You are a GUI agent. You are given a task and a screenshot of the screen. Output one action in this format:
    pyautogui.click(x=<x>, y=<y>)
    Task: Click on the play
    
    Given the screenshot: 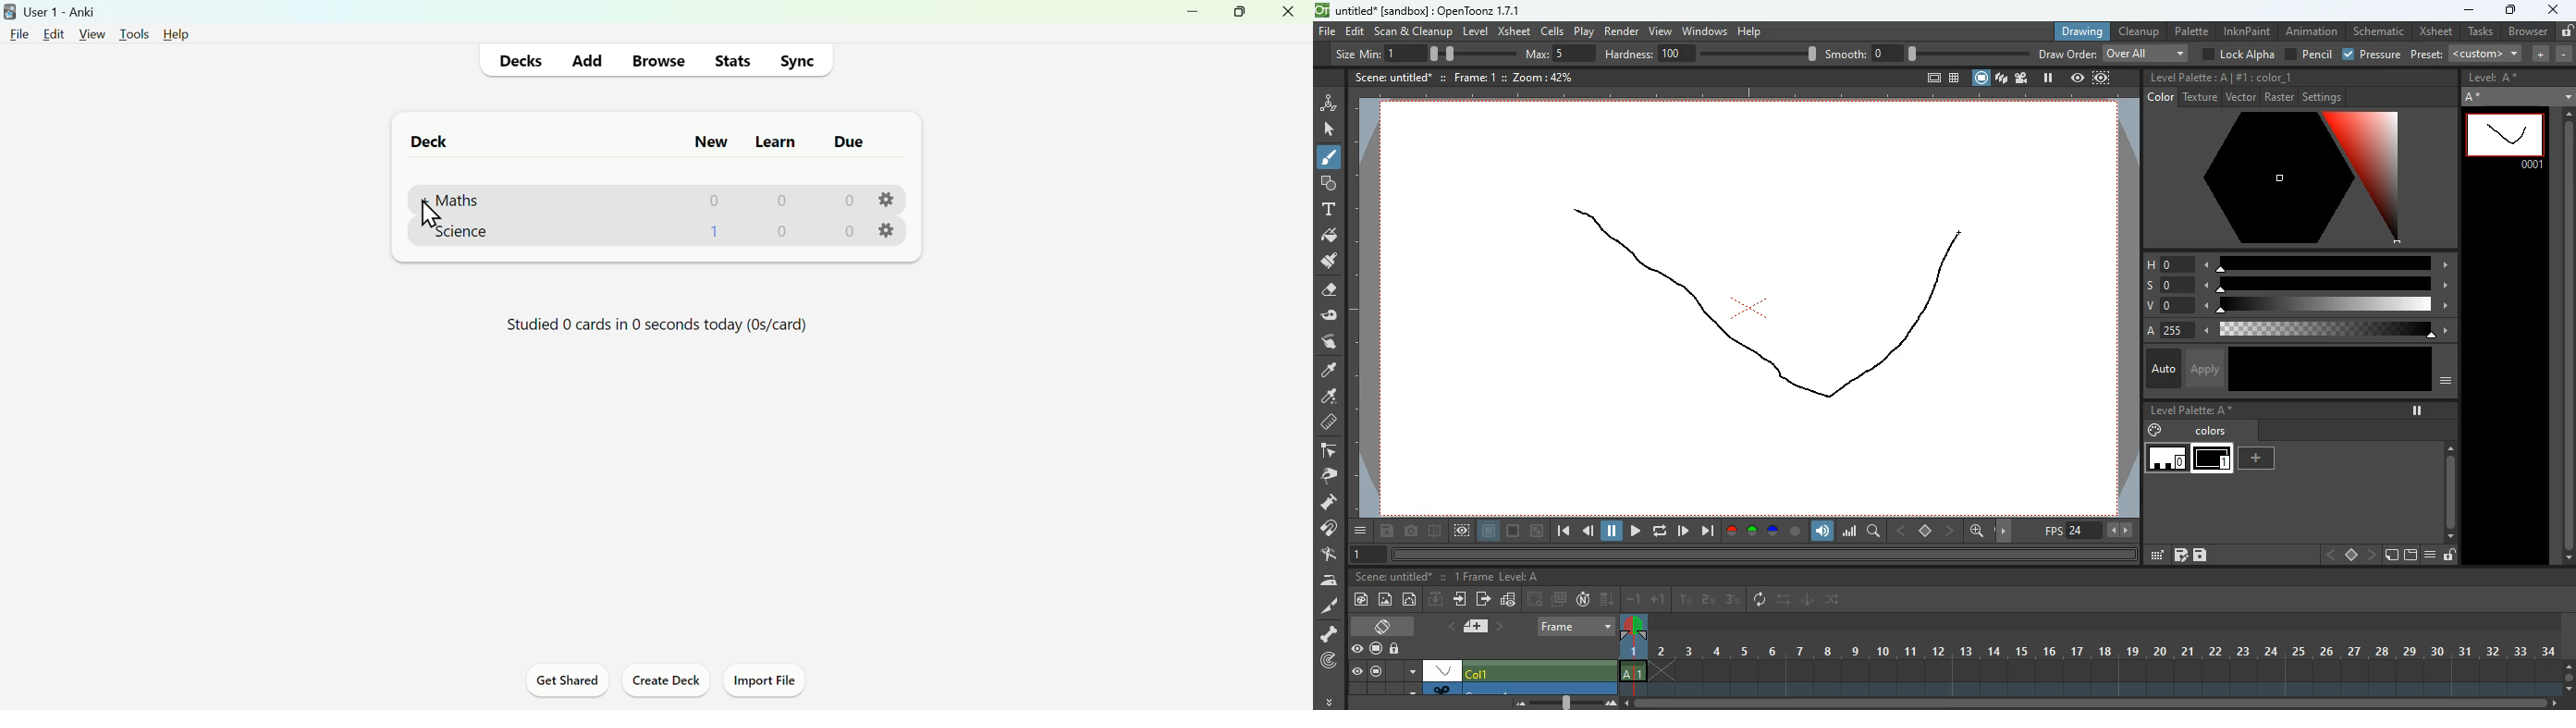 What is the action you would take?
    pyautogui.click(x=1586, y=31)
    